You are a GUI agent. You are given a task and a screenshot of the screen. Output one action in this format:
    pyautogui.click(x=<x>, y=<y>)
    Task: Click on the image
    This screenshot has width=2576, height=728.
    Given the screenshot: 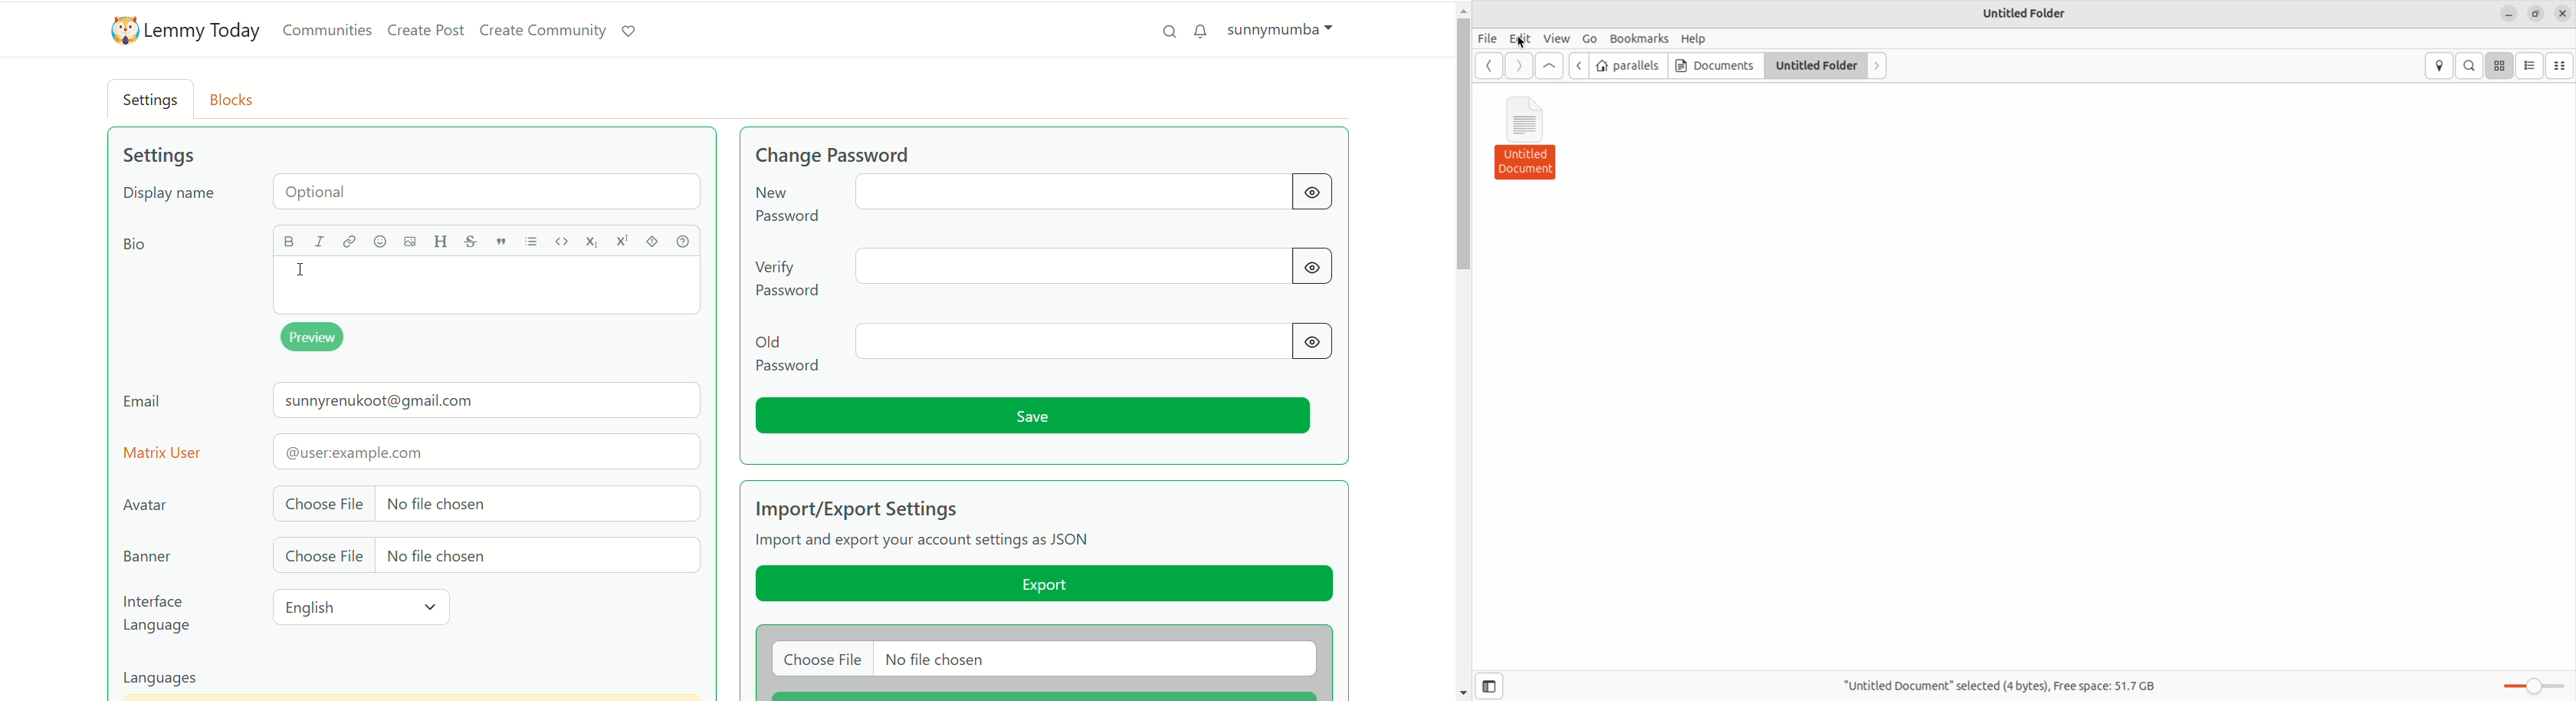 What is the action you would take?
    pyautogui.click(x=405, y=242)
    